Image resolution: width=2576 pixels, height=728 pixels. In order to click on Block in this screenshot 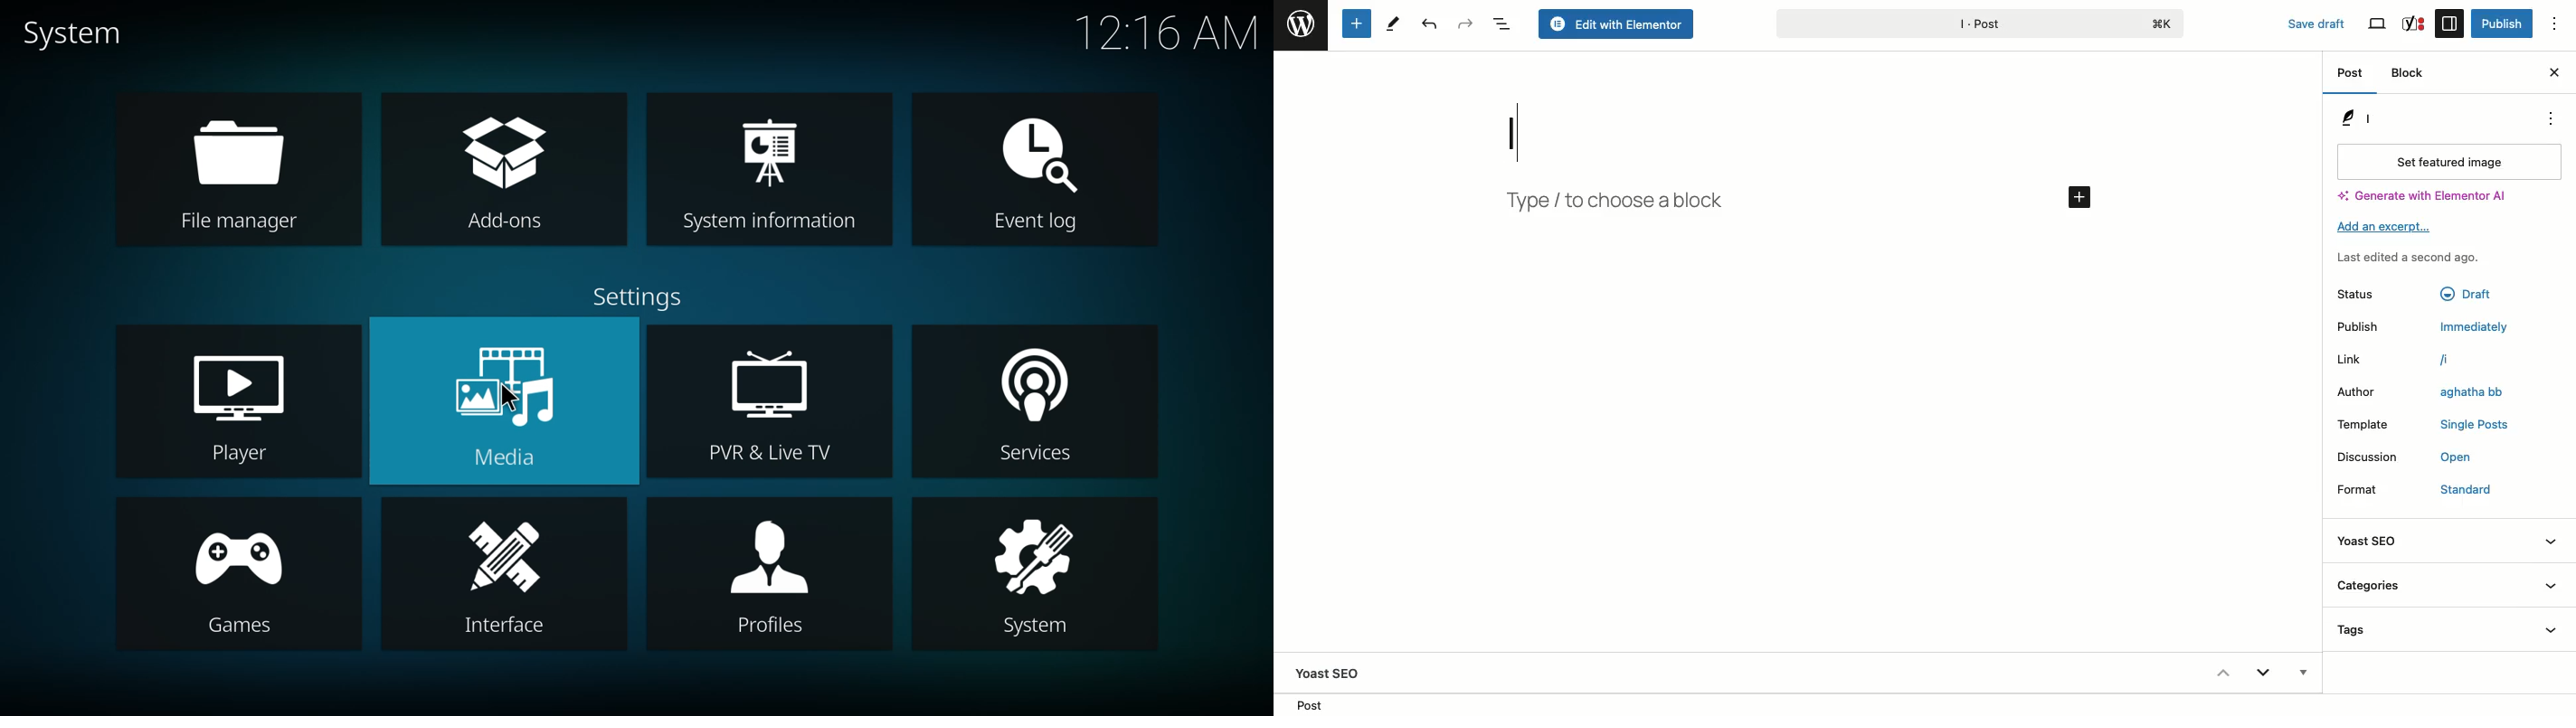, I will do `click(2411, 75)`.